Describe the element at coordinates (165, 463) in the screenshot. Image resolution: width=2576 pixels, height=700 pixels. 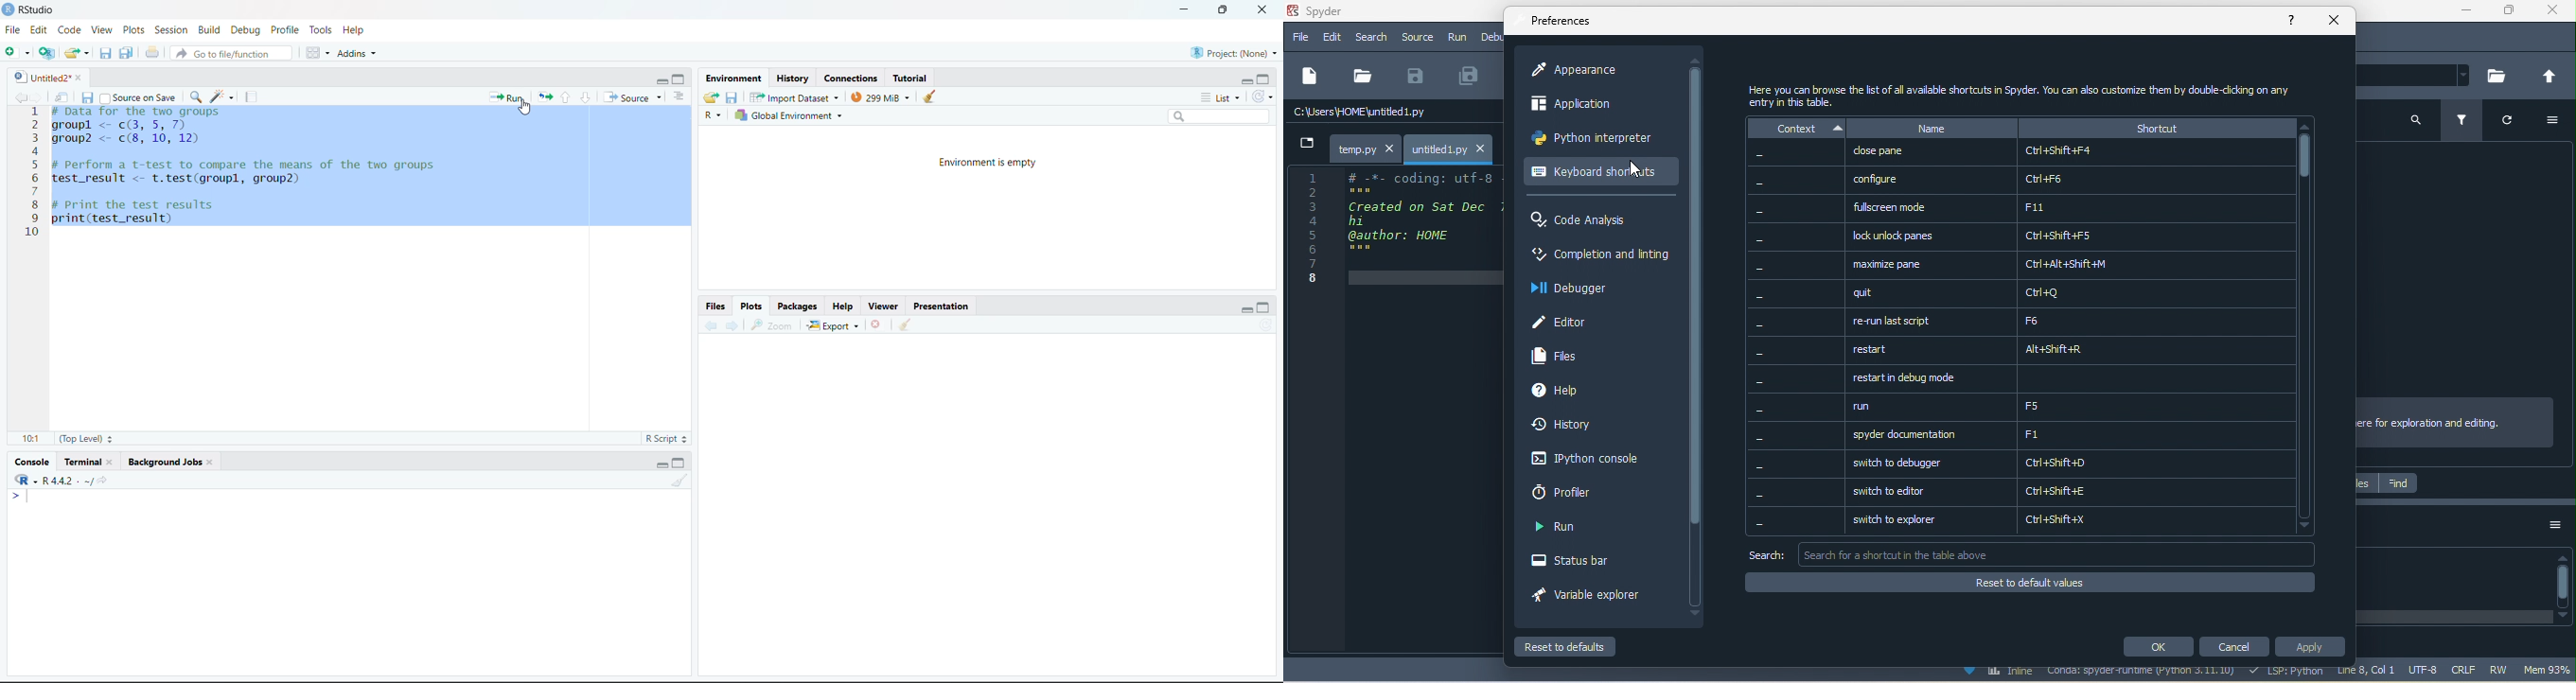
I see `Background Jobs` at that location.